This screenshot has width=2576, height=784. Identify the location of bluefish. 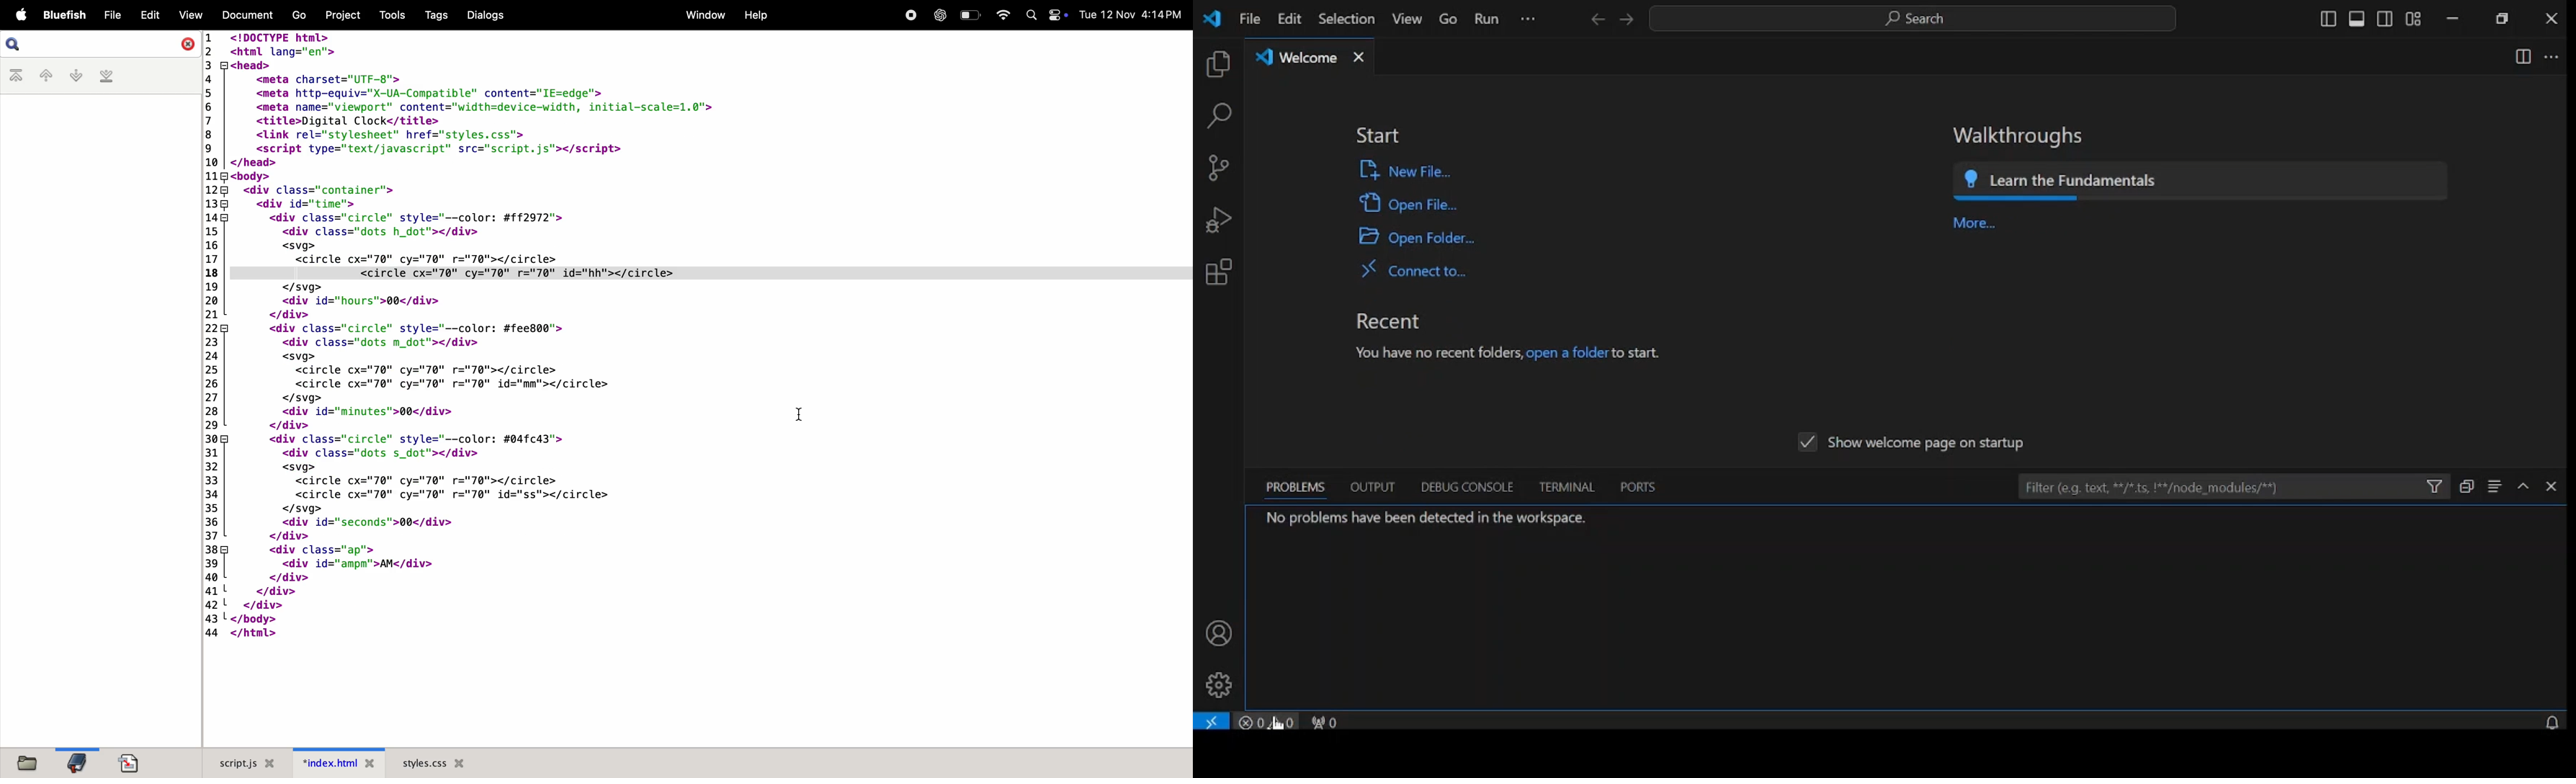
(62, 16).